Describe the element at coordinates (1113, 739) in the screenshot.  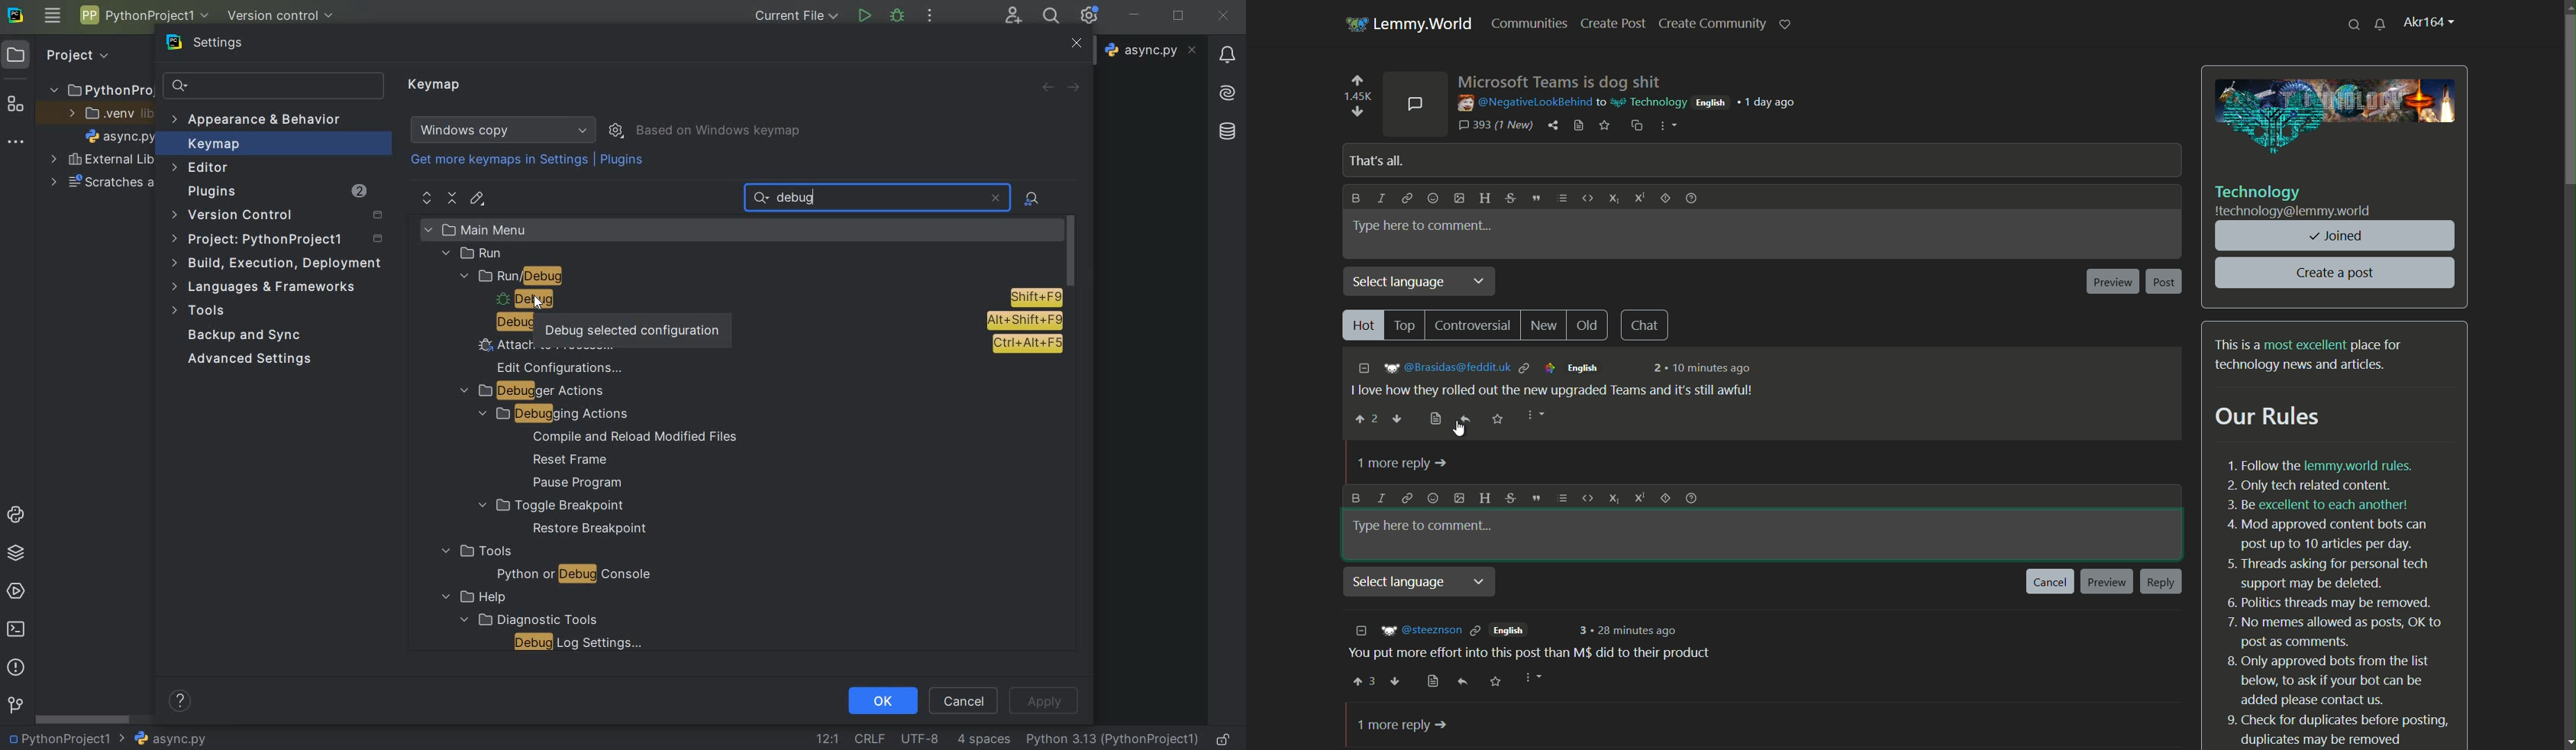
I see `current interpreter` at that location.